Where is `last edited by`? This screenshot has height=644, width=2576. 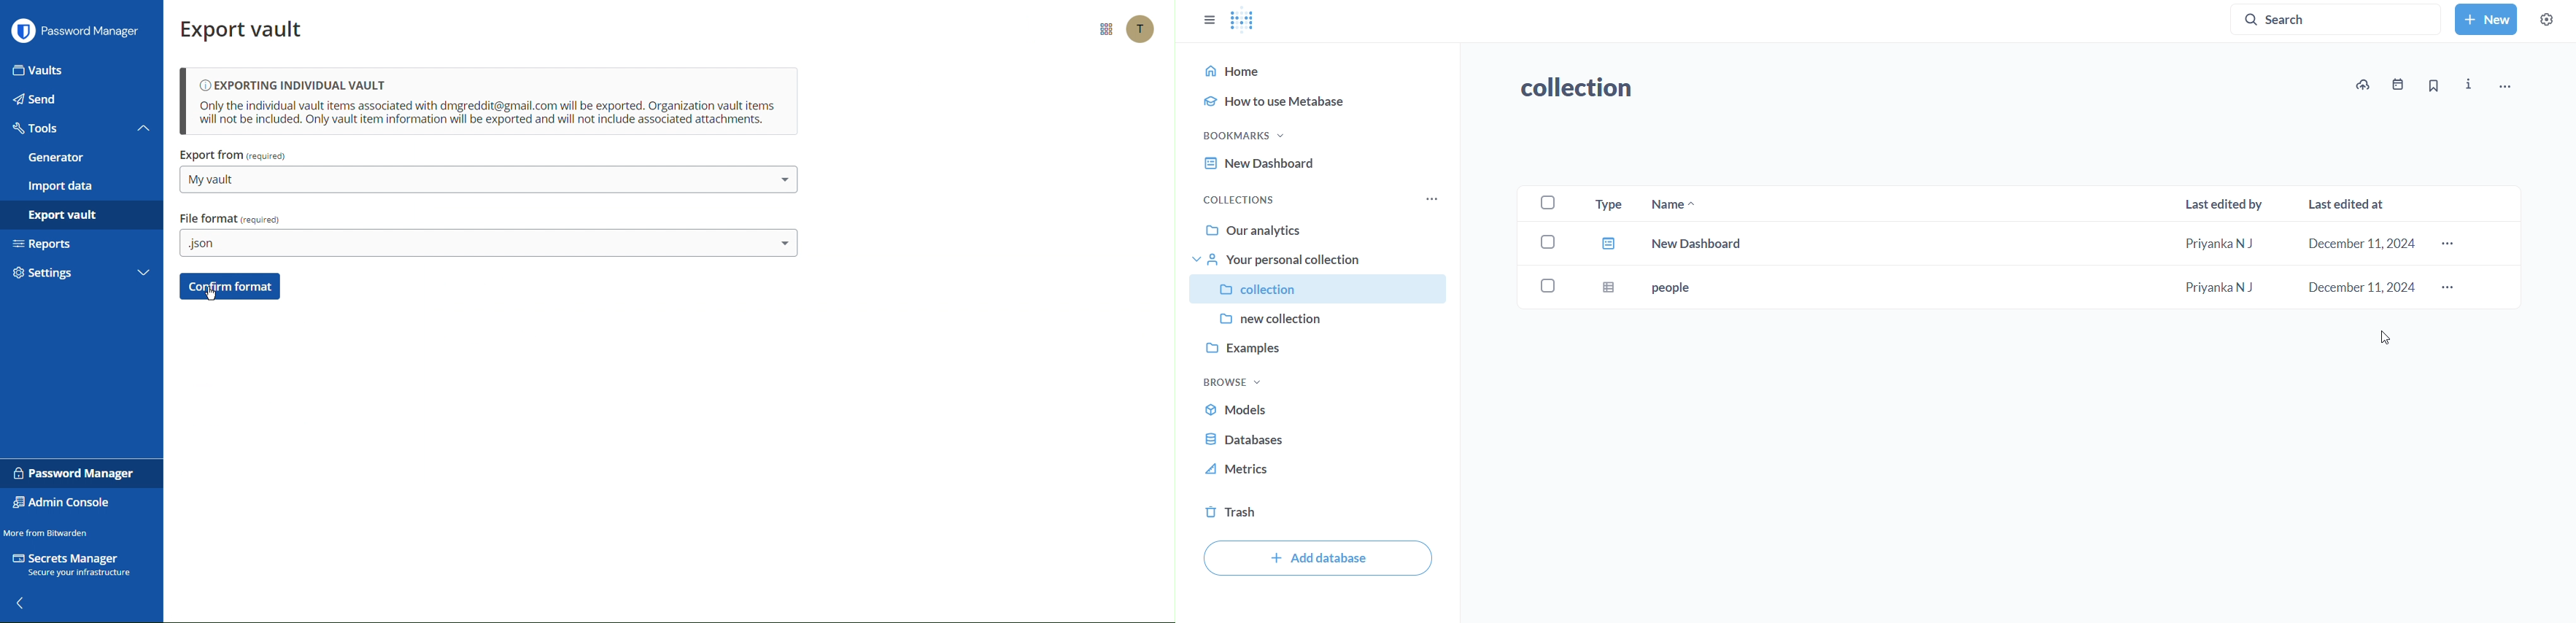
last edited by is located at coordinates (2224, 202).